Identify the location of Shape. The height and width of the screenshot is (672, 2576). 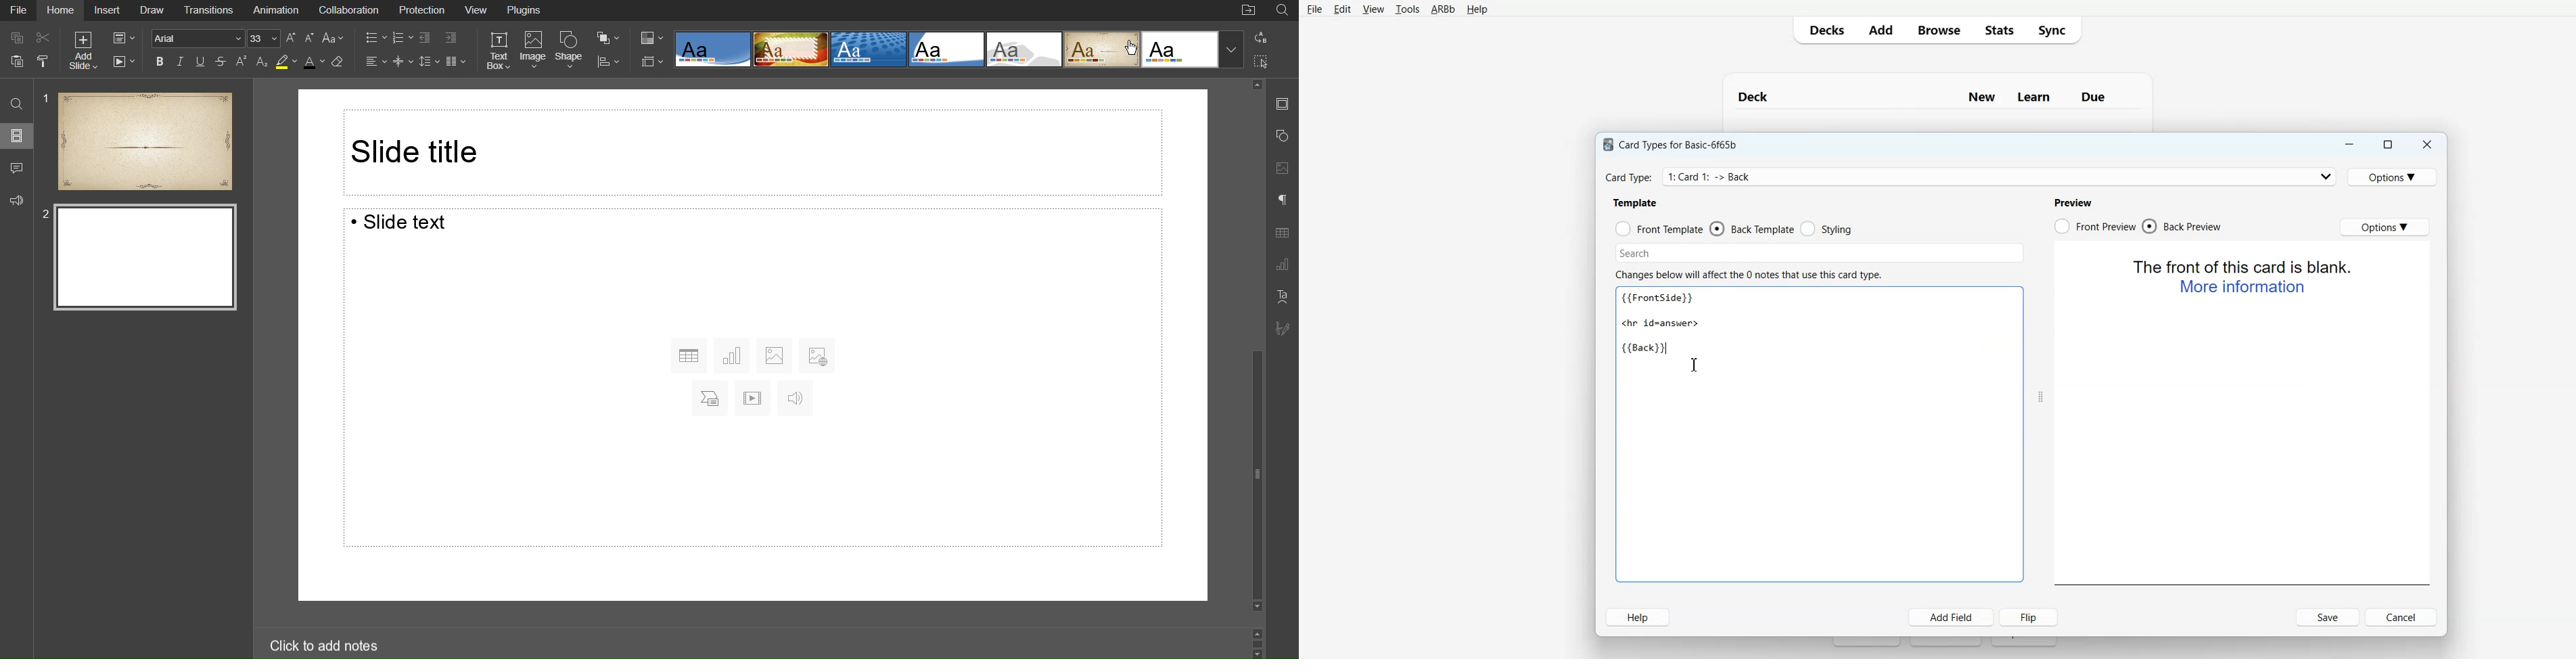
(570, 51).